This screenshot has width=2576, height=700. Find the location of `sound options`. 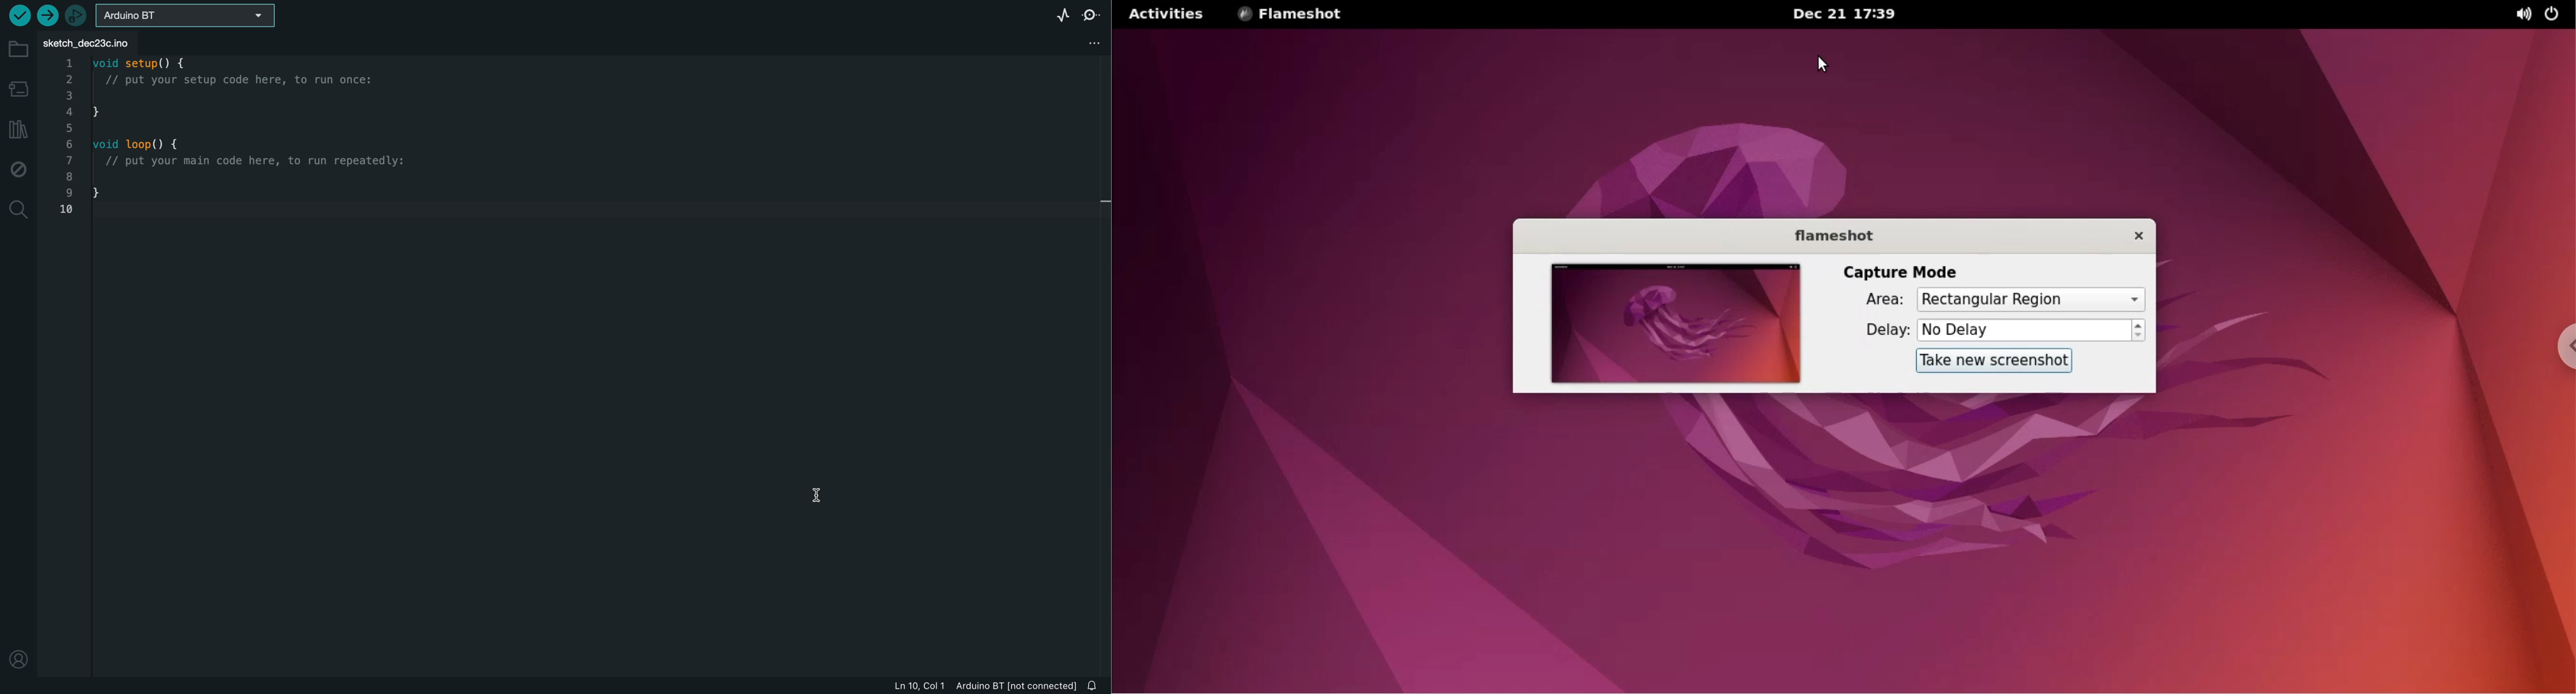

sound options is located at coordinates (2517, 14).